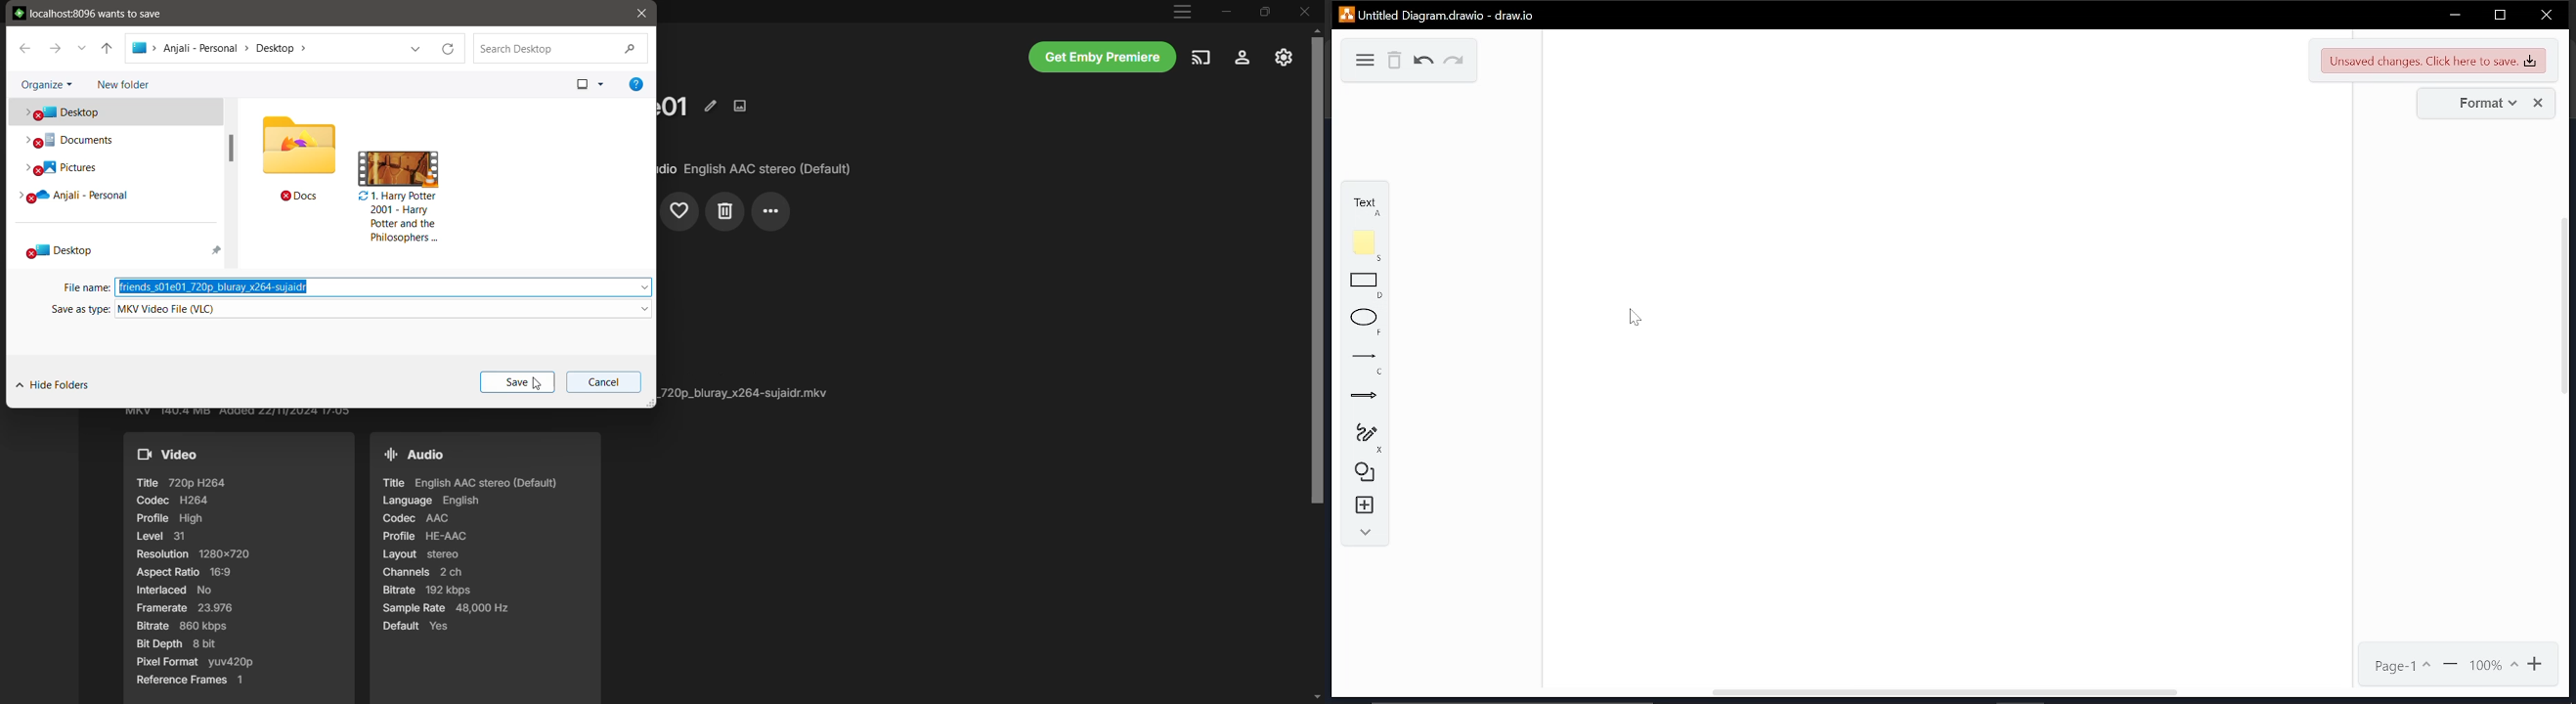 The width and height of the screenshot is (2576, 728). I want to click on zoom in, so click(2538, 664).